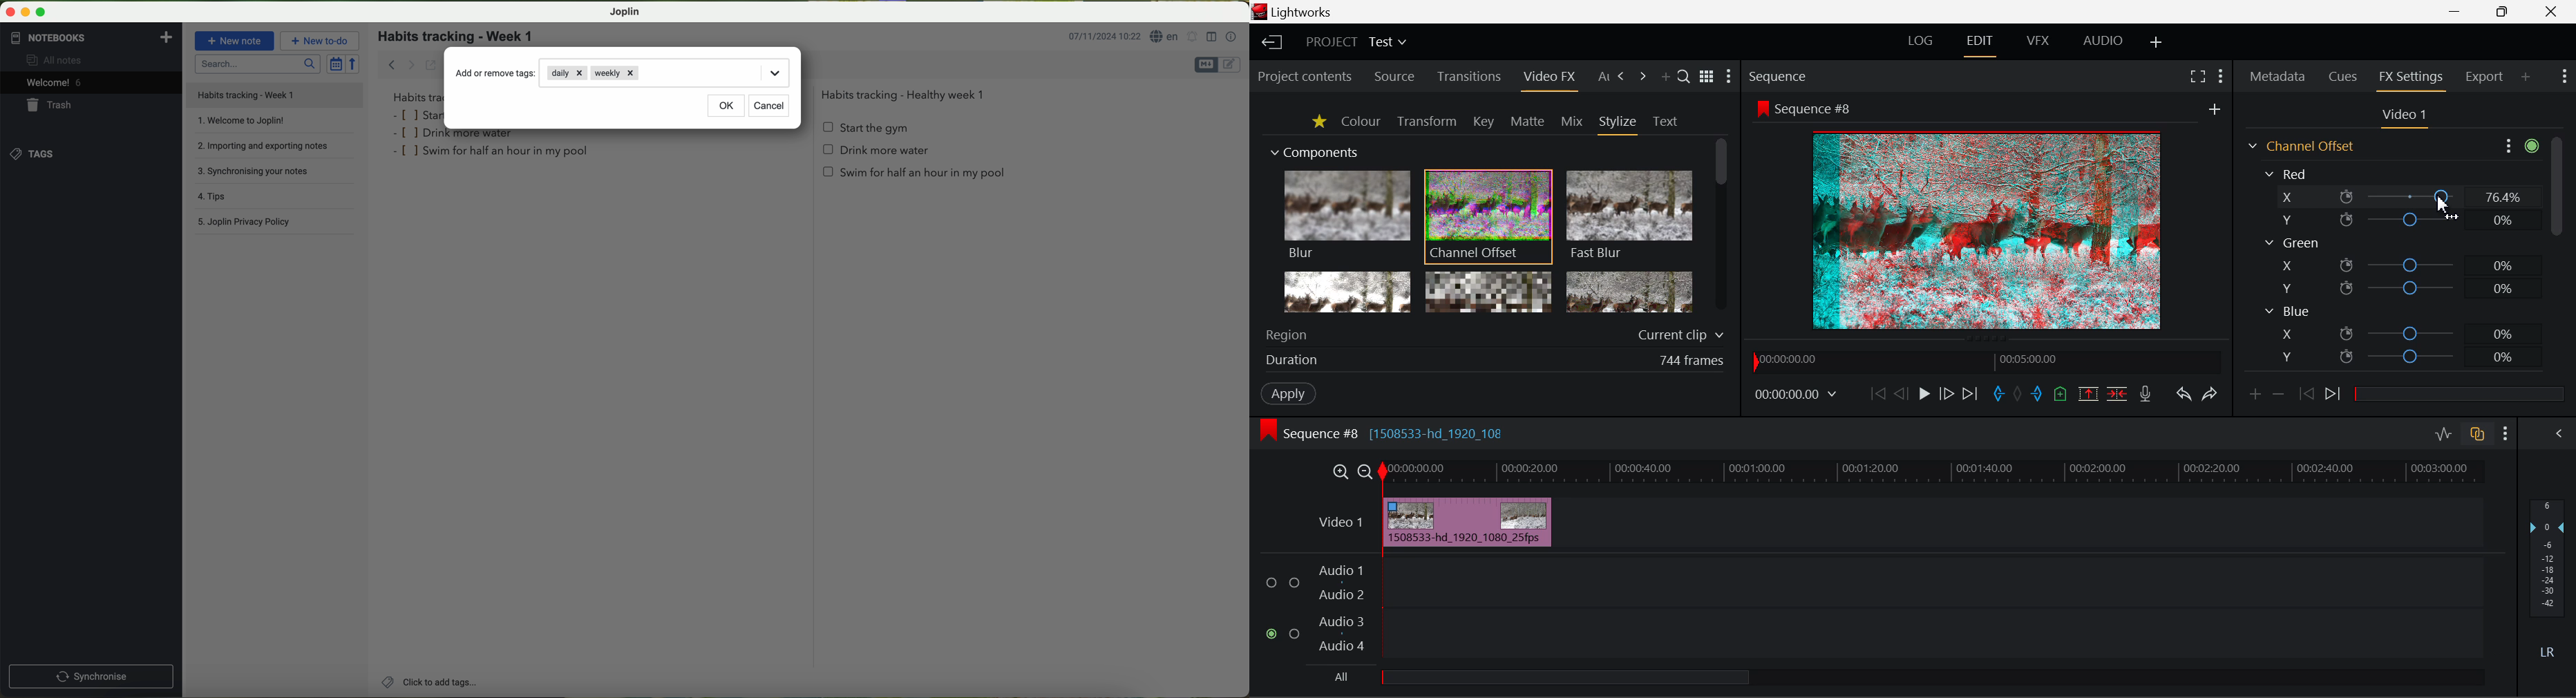 This screenshot has width=2576, height=700. I want to click on LOG Layout, so click(1921, 44).